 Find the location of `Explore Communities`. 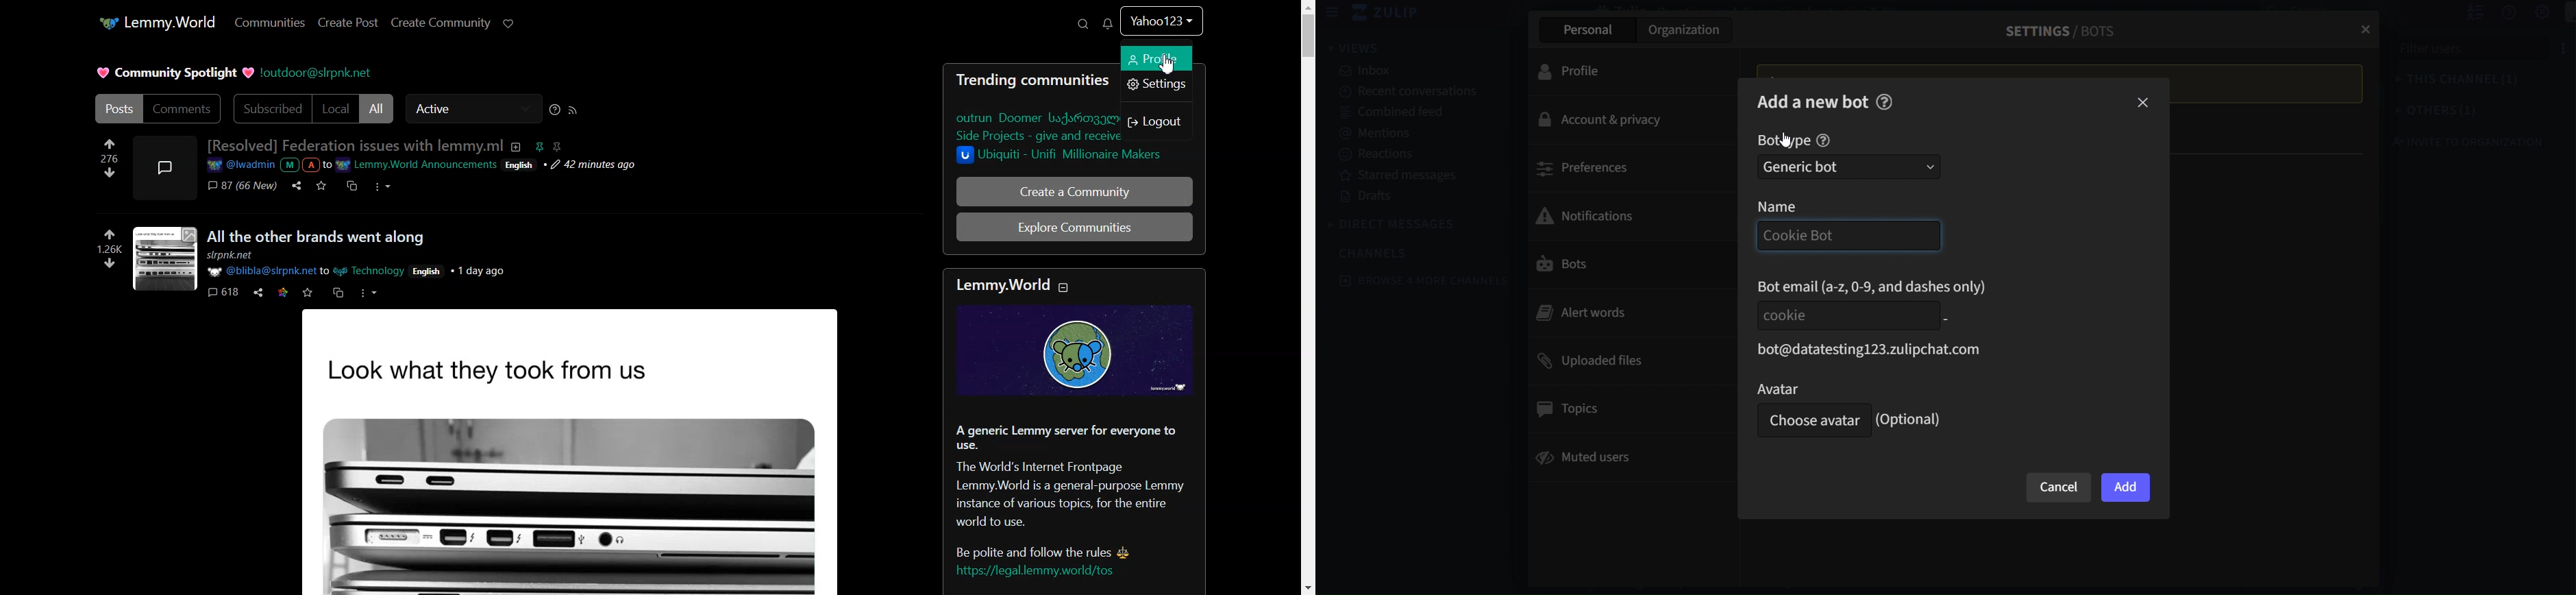

Explore Communities is located at coordinates (1075, 226).